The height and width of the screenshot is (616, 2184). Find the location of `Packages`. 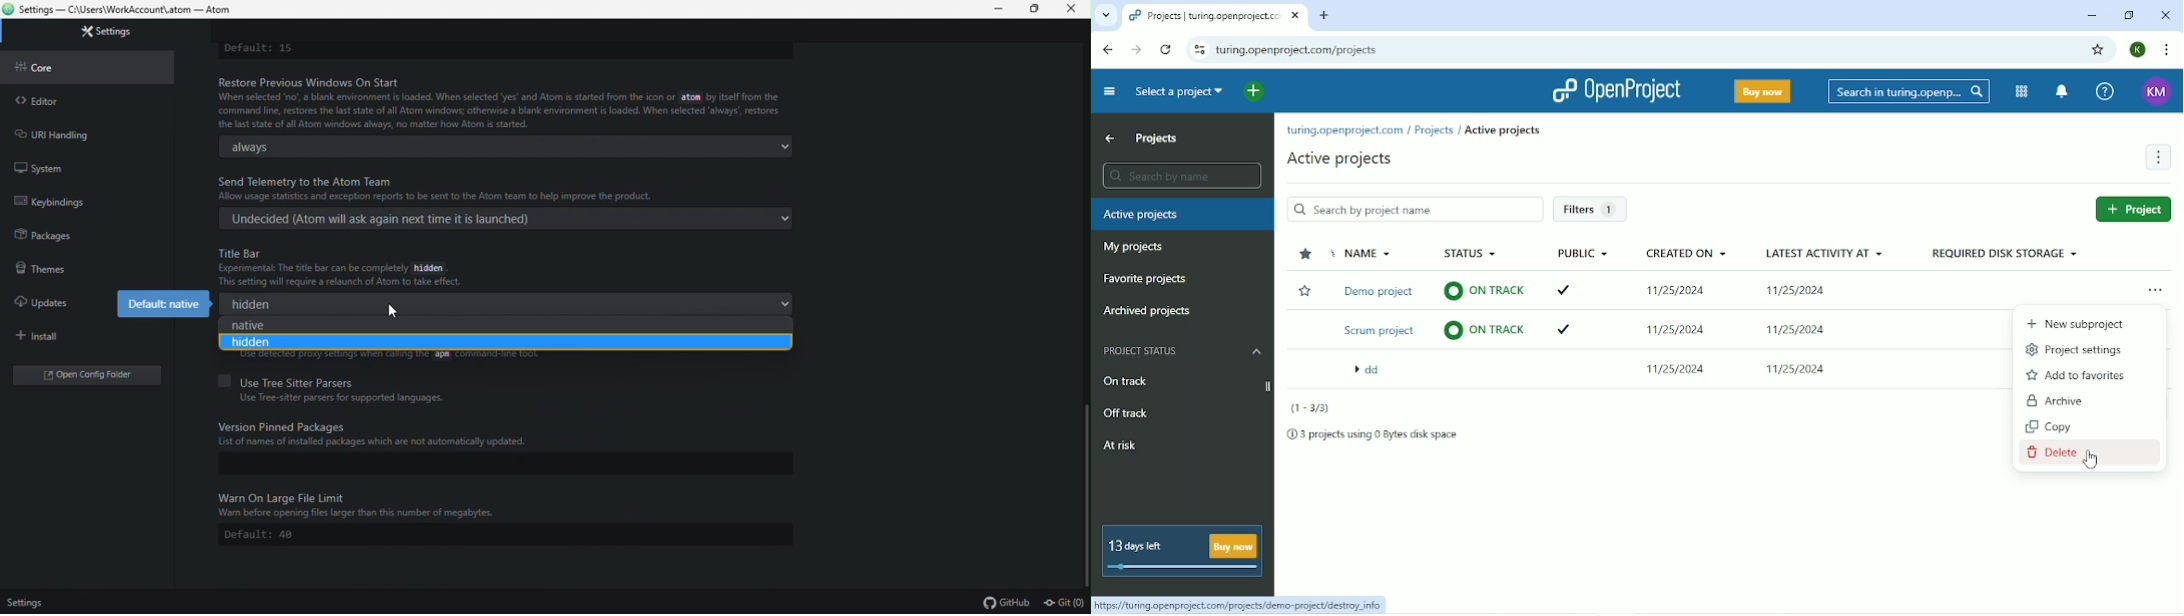

Packages is located at coordinates (80, 235).